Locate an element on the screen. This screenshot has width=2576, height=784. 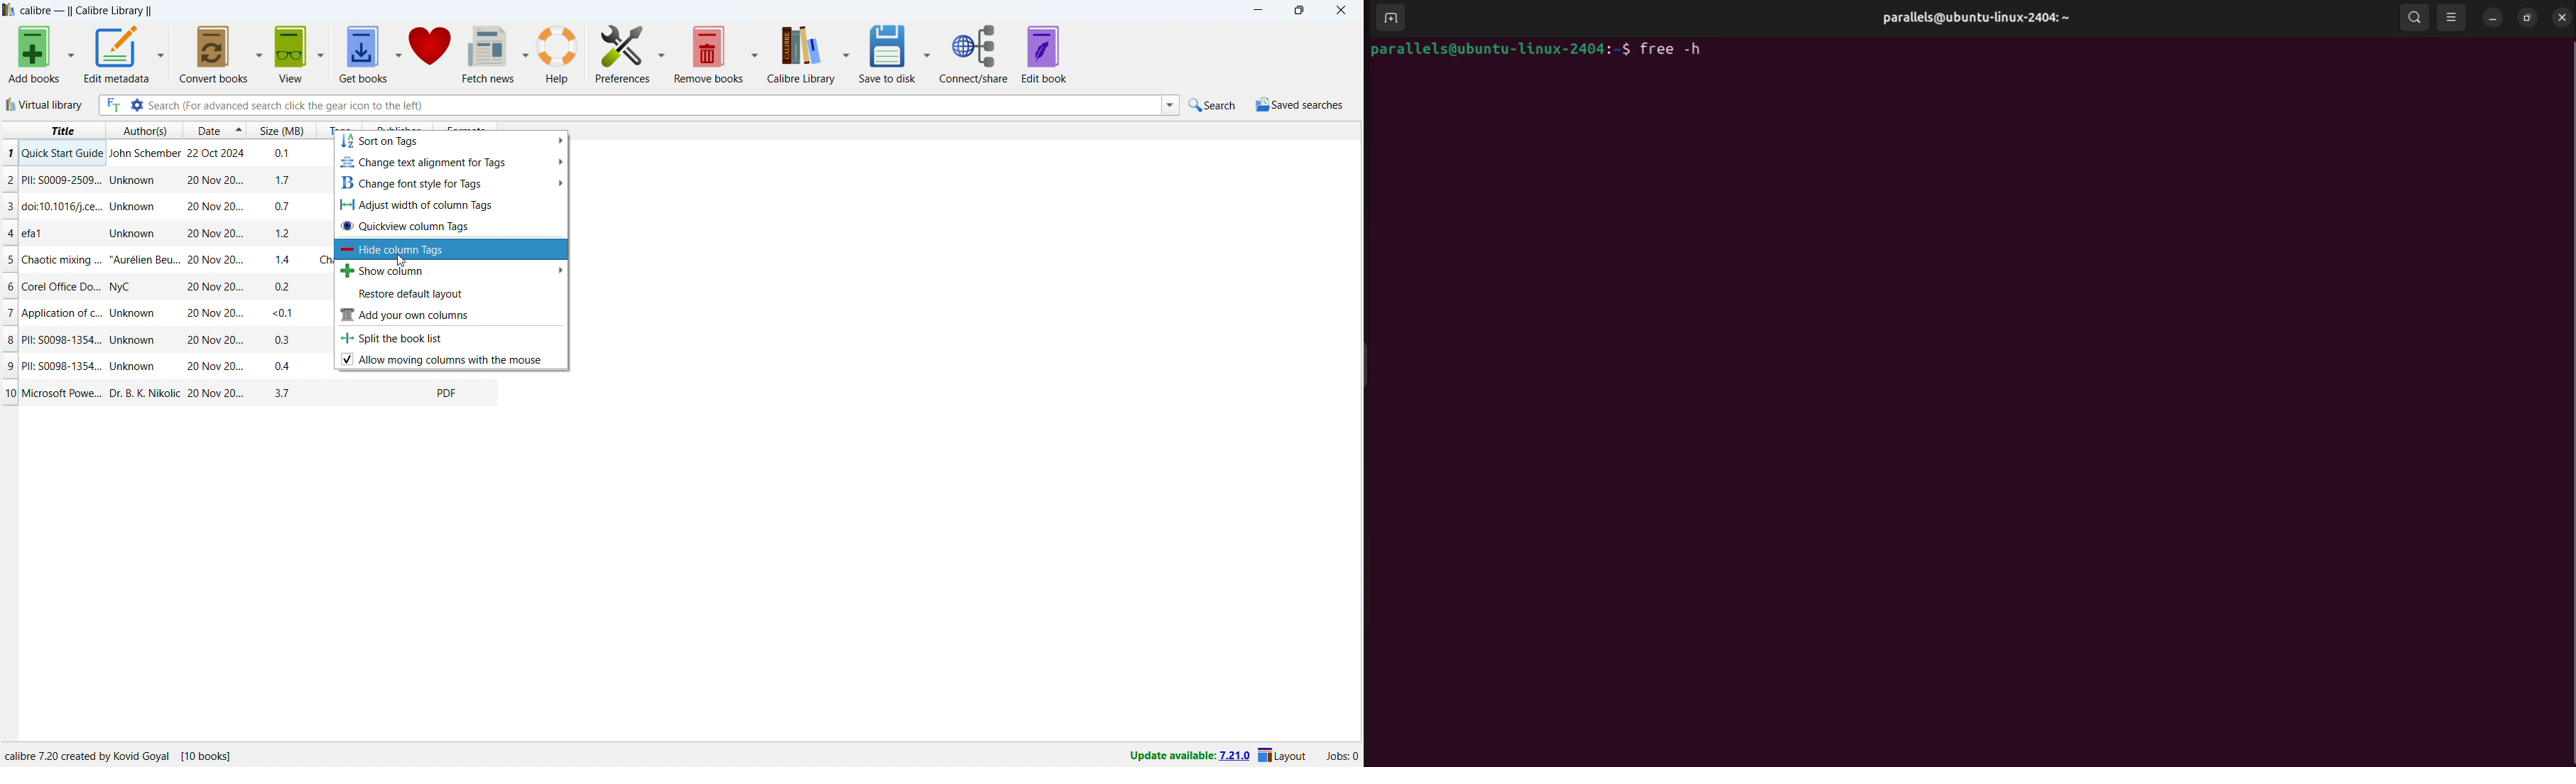
view options is located at coordinates (322, 51).